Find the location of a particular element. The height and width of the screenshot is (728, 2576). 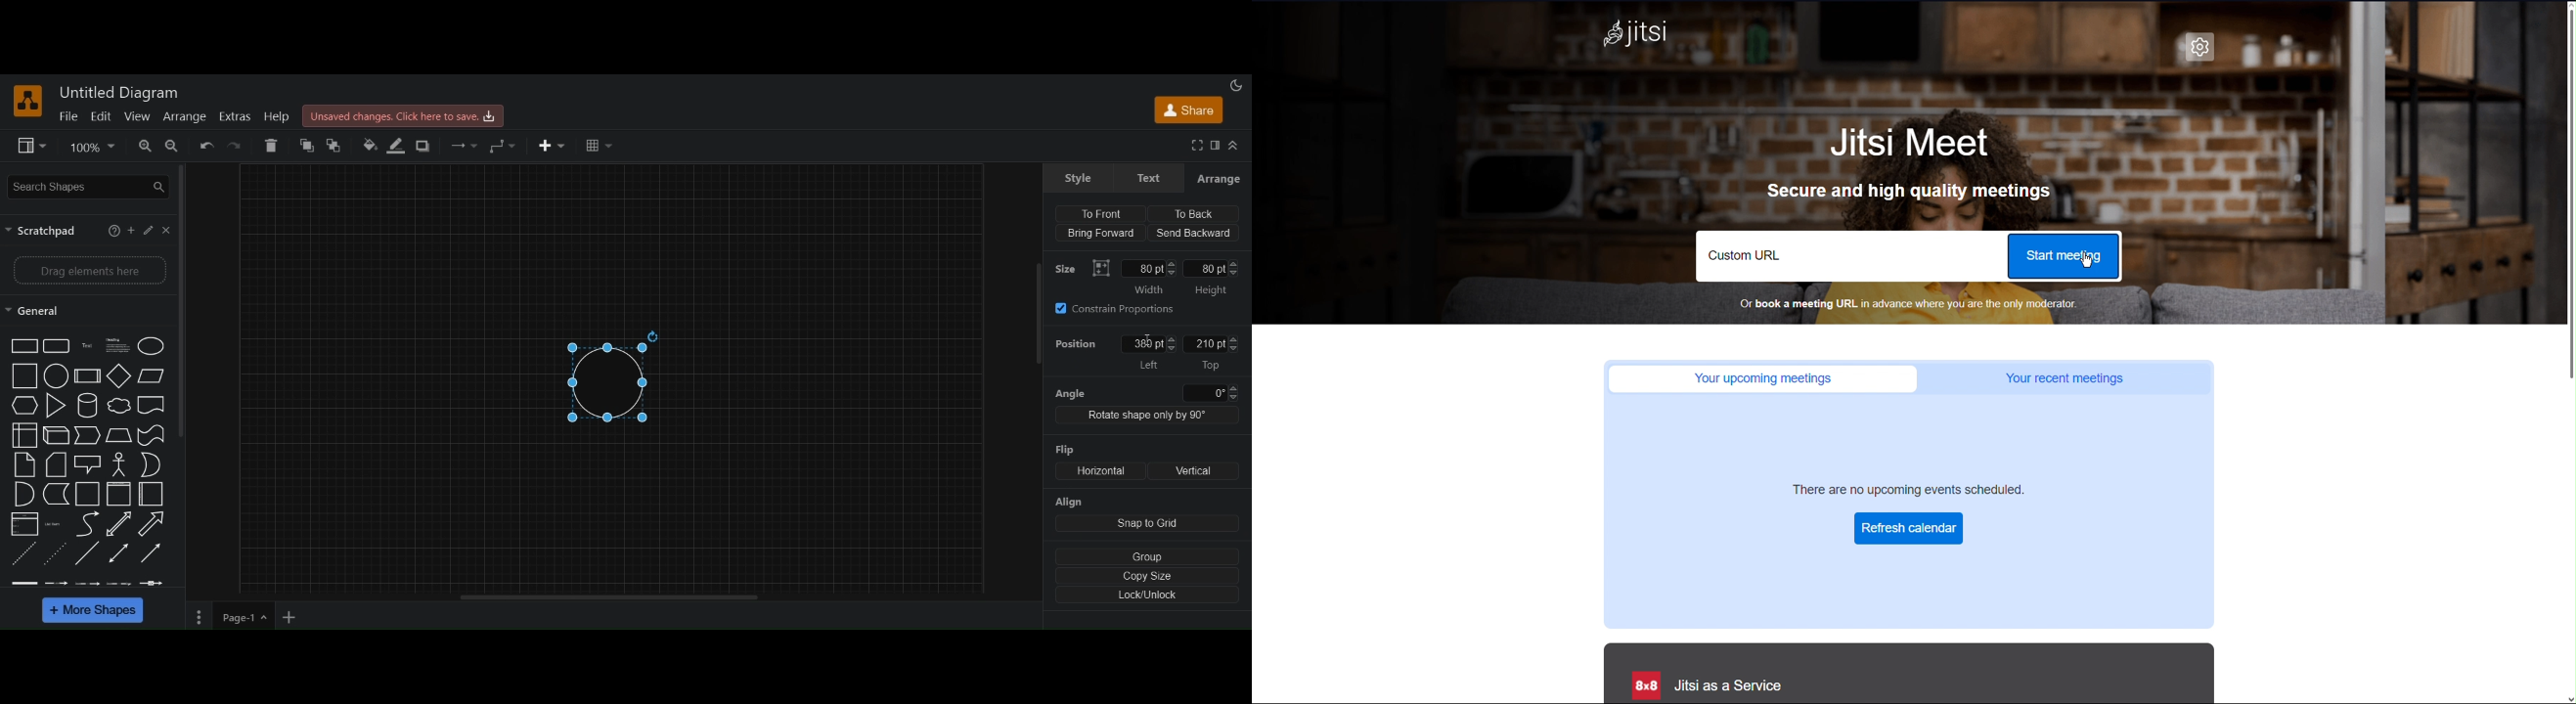

free shape is located at coordinates (119, 407).